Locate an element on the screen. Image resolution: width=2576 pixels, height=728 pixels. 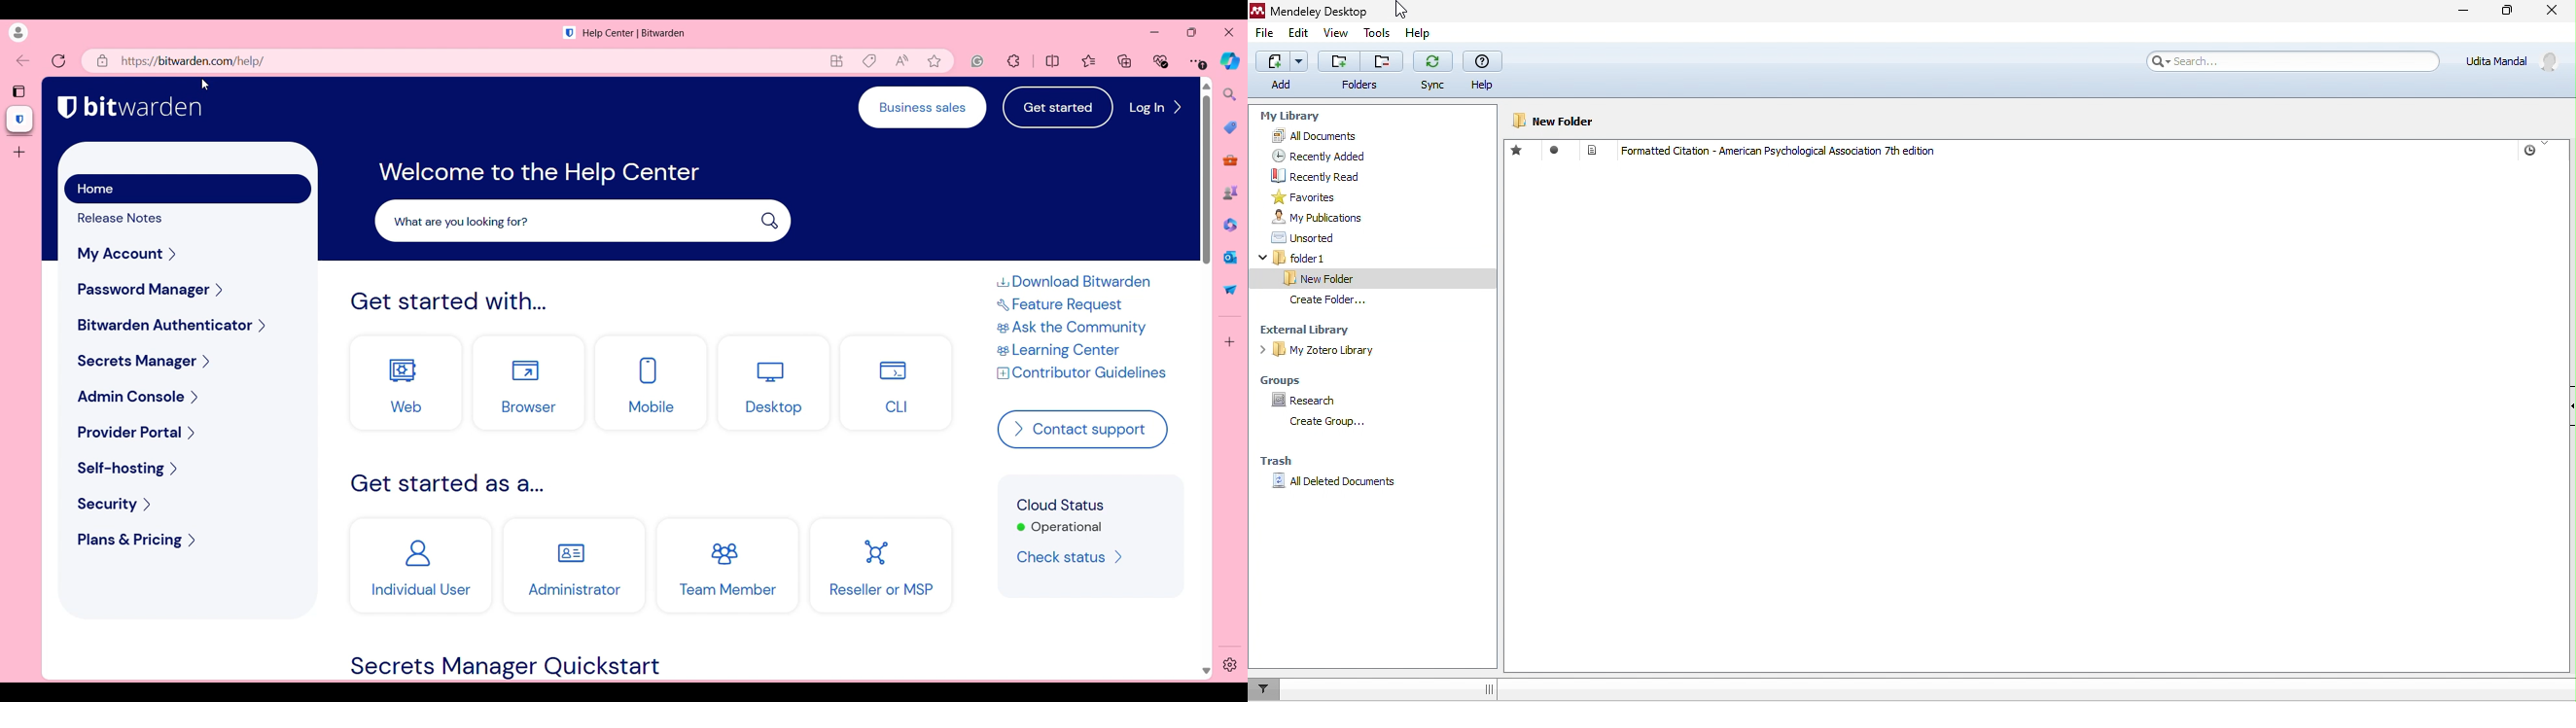
unsorted is located at coordinates (1315, 237).